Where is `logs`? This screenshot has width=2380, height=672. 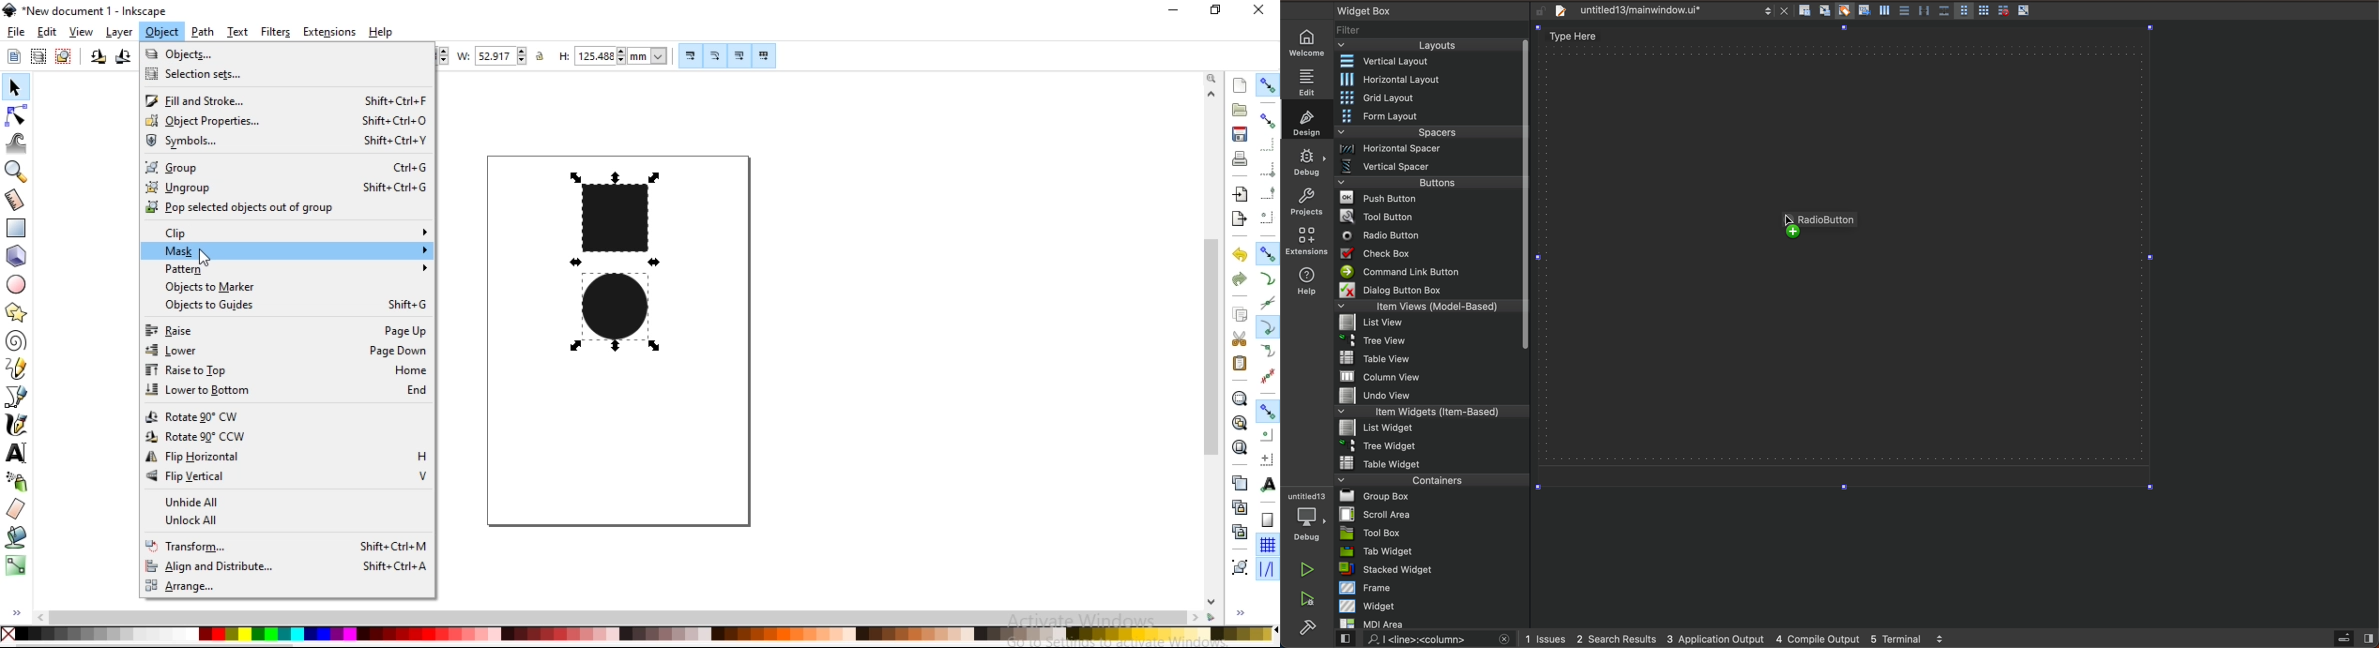
logs is located at coordinates (1749, 638).